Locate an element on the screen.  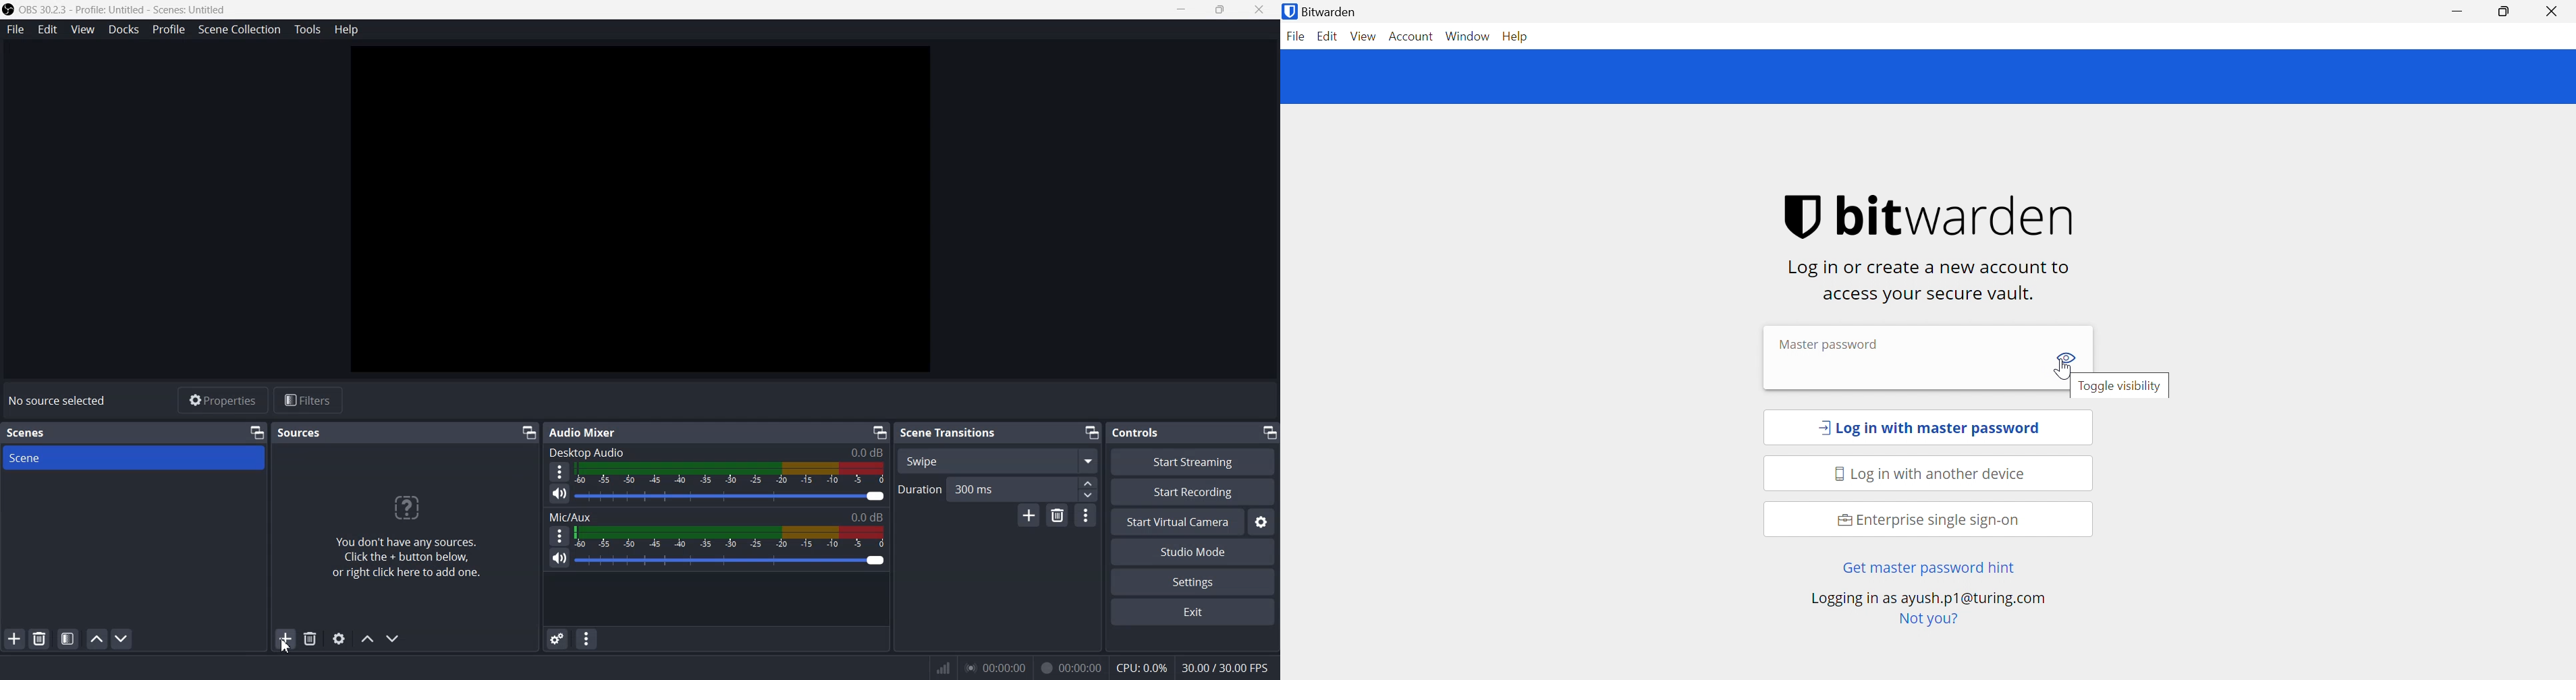
Volume Adjuster is located at coordinates (732, 497).